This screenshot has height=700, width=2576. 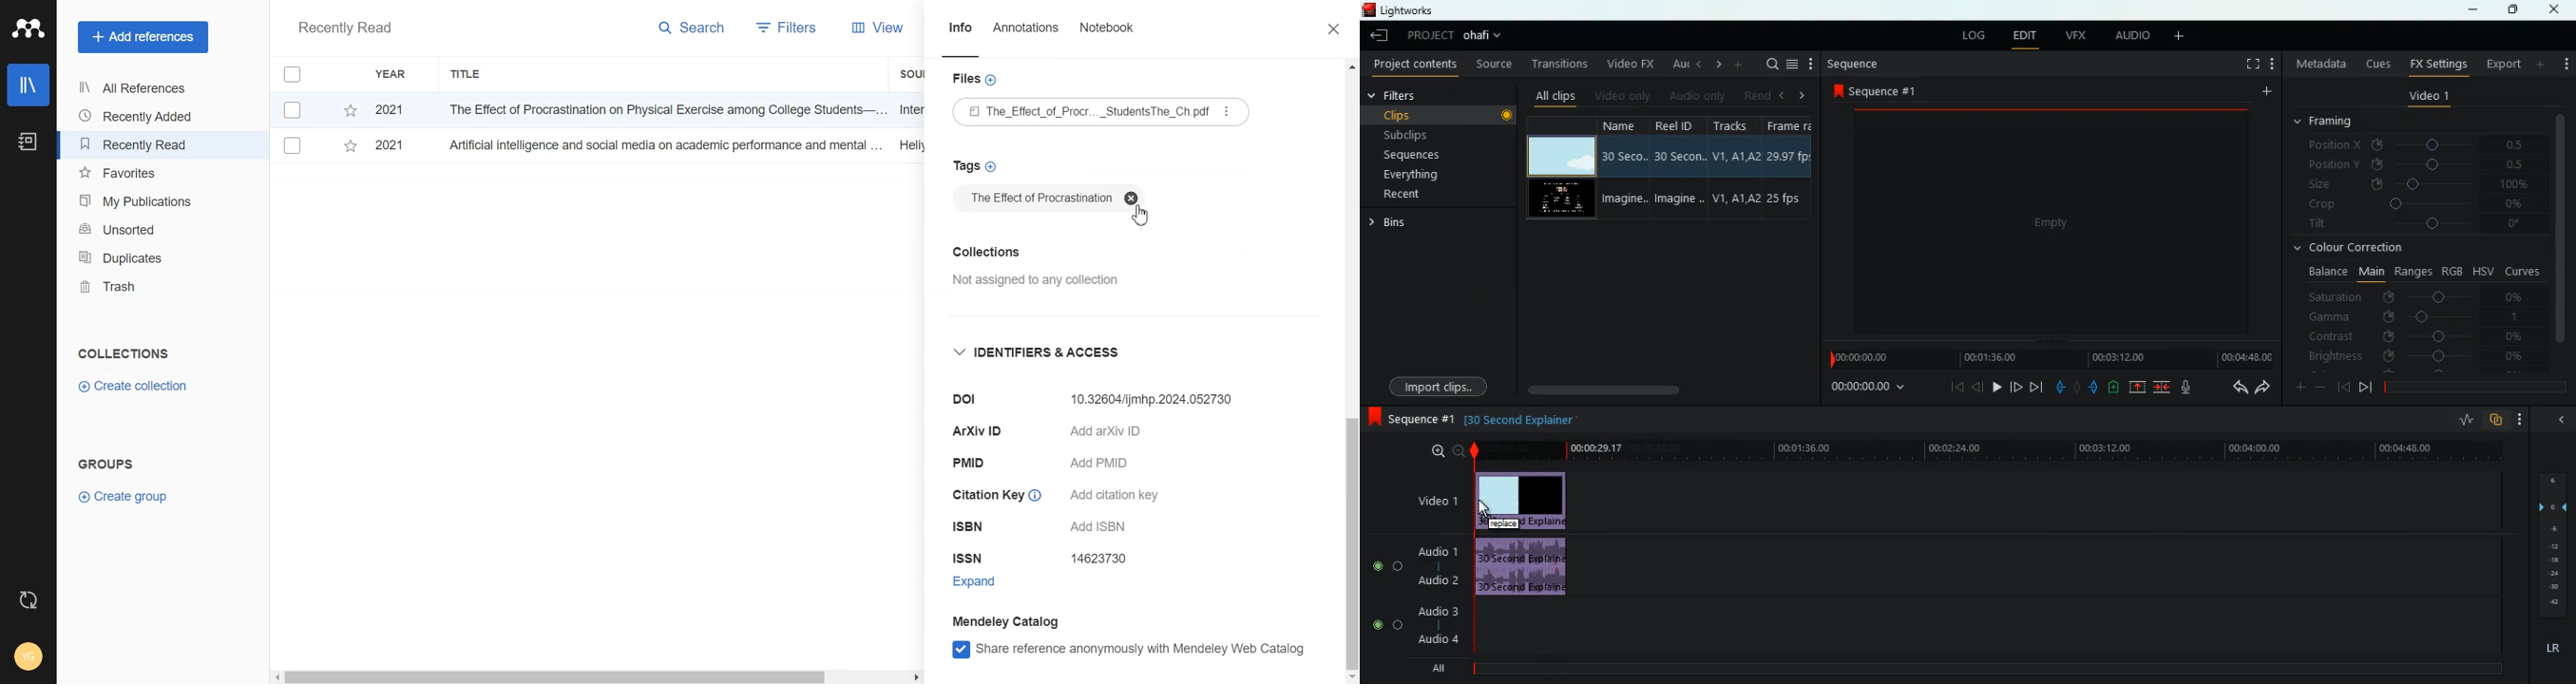 I want to click on Audio, so click(x=1386, y=624).